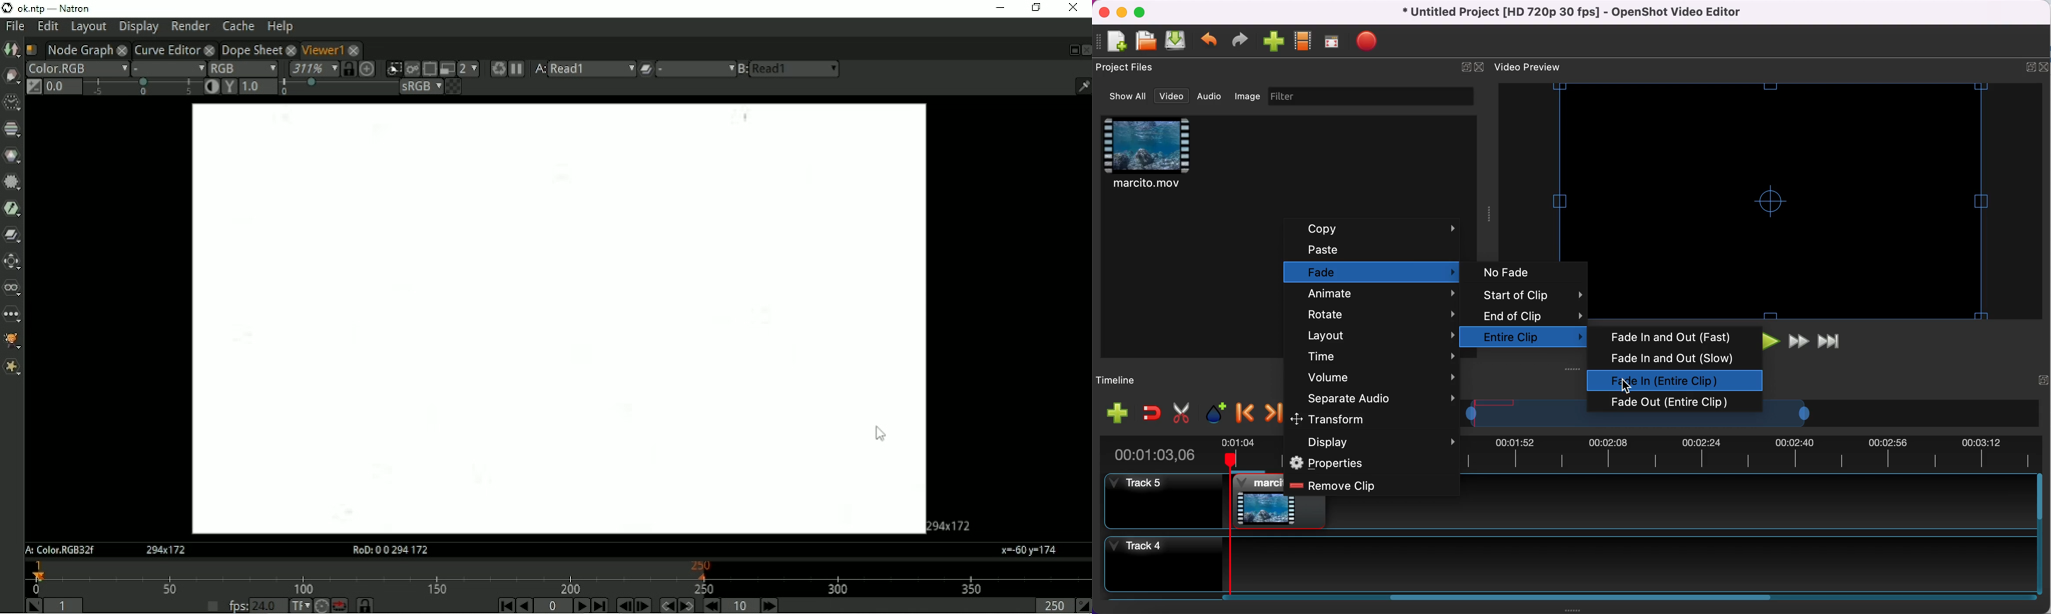  I want to click on close, so click(2044, 68).